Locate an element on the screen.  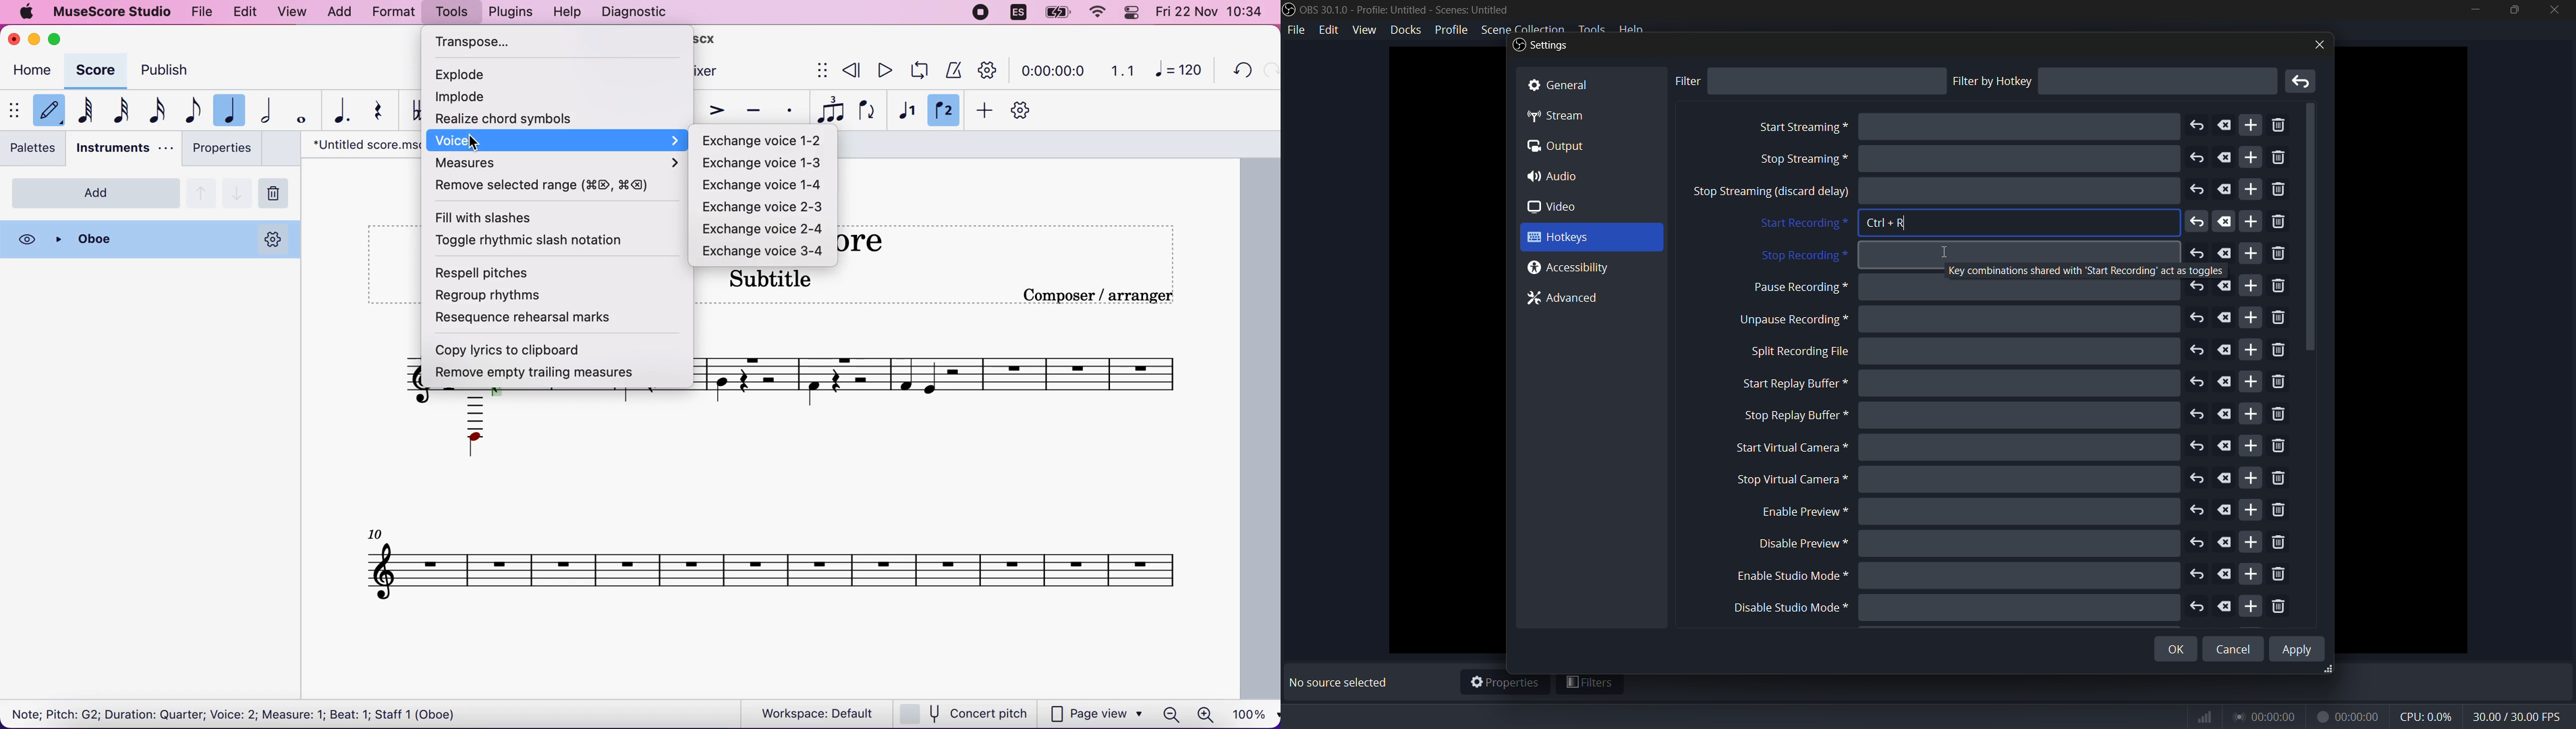
minimize is located at coordinates (2475, 9).